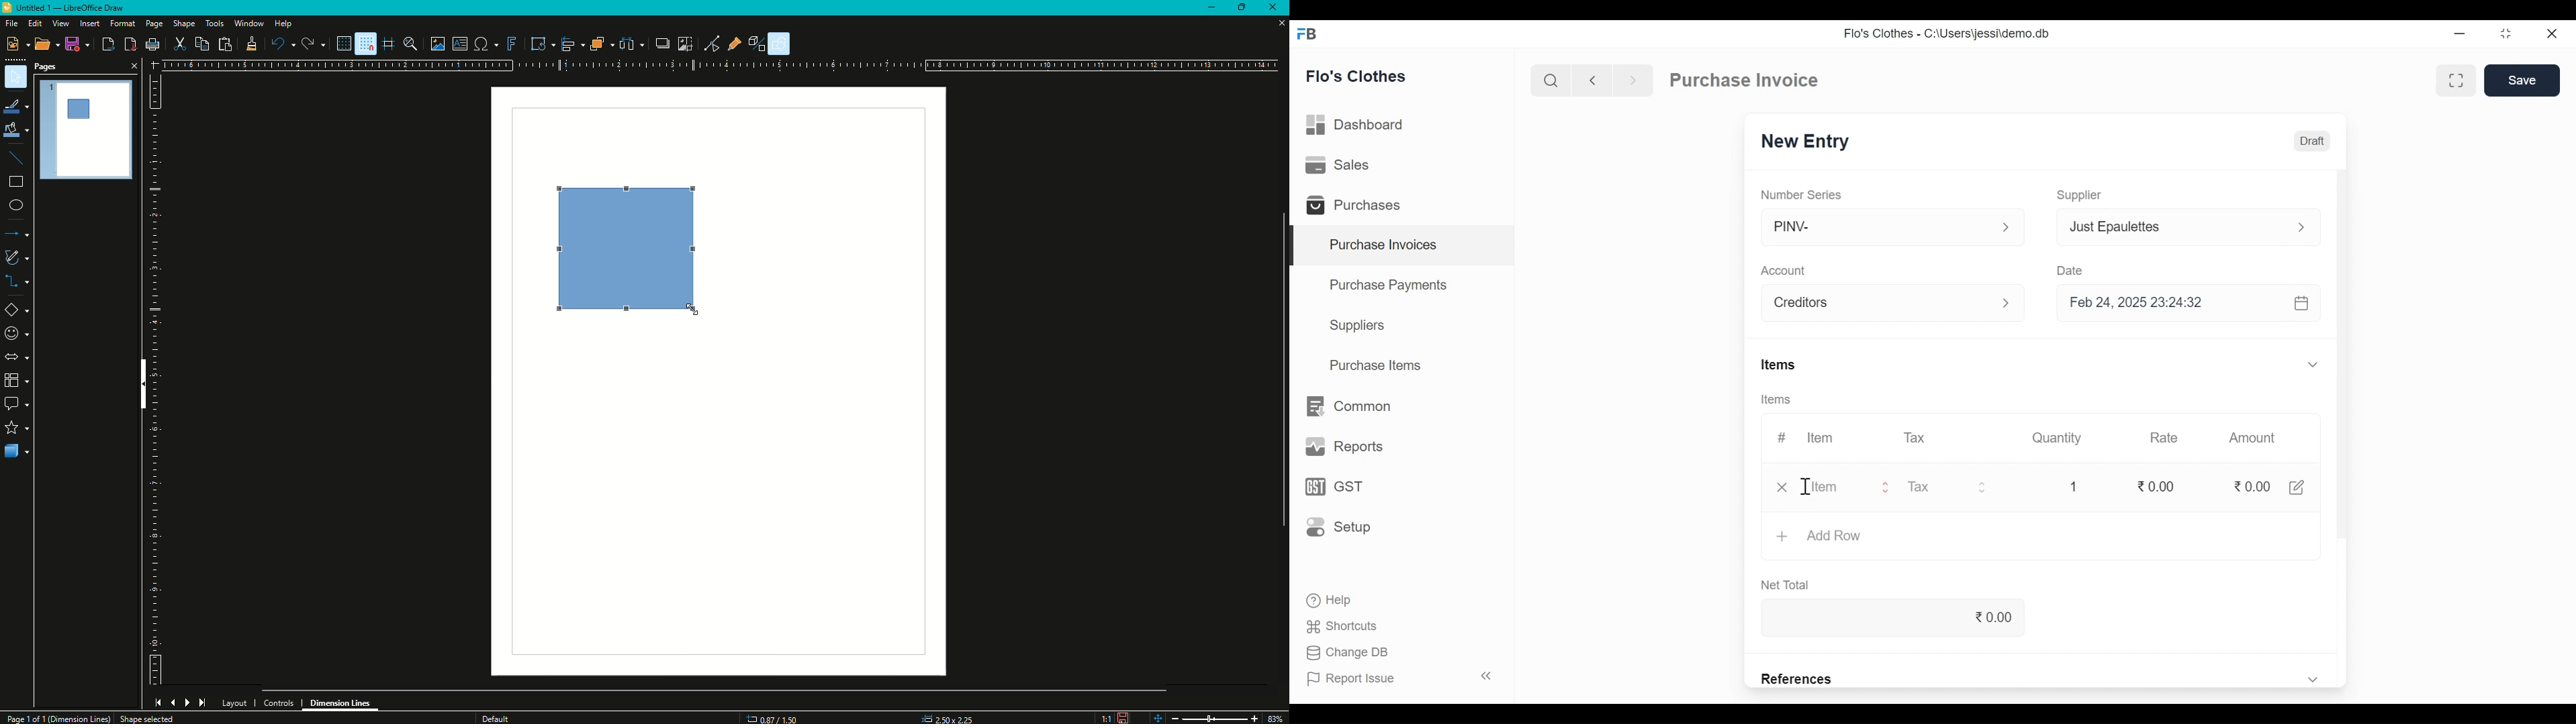 The image size is (2576, 728). I want to click on Toggle between form and full width, so click(2454, 82).